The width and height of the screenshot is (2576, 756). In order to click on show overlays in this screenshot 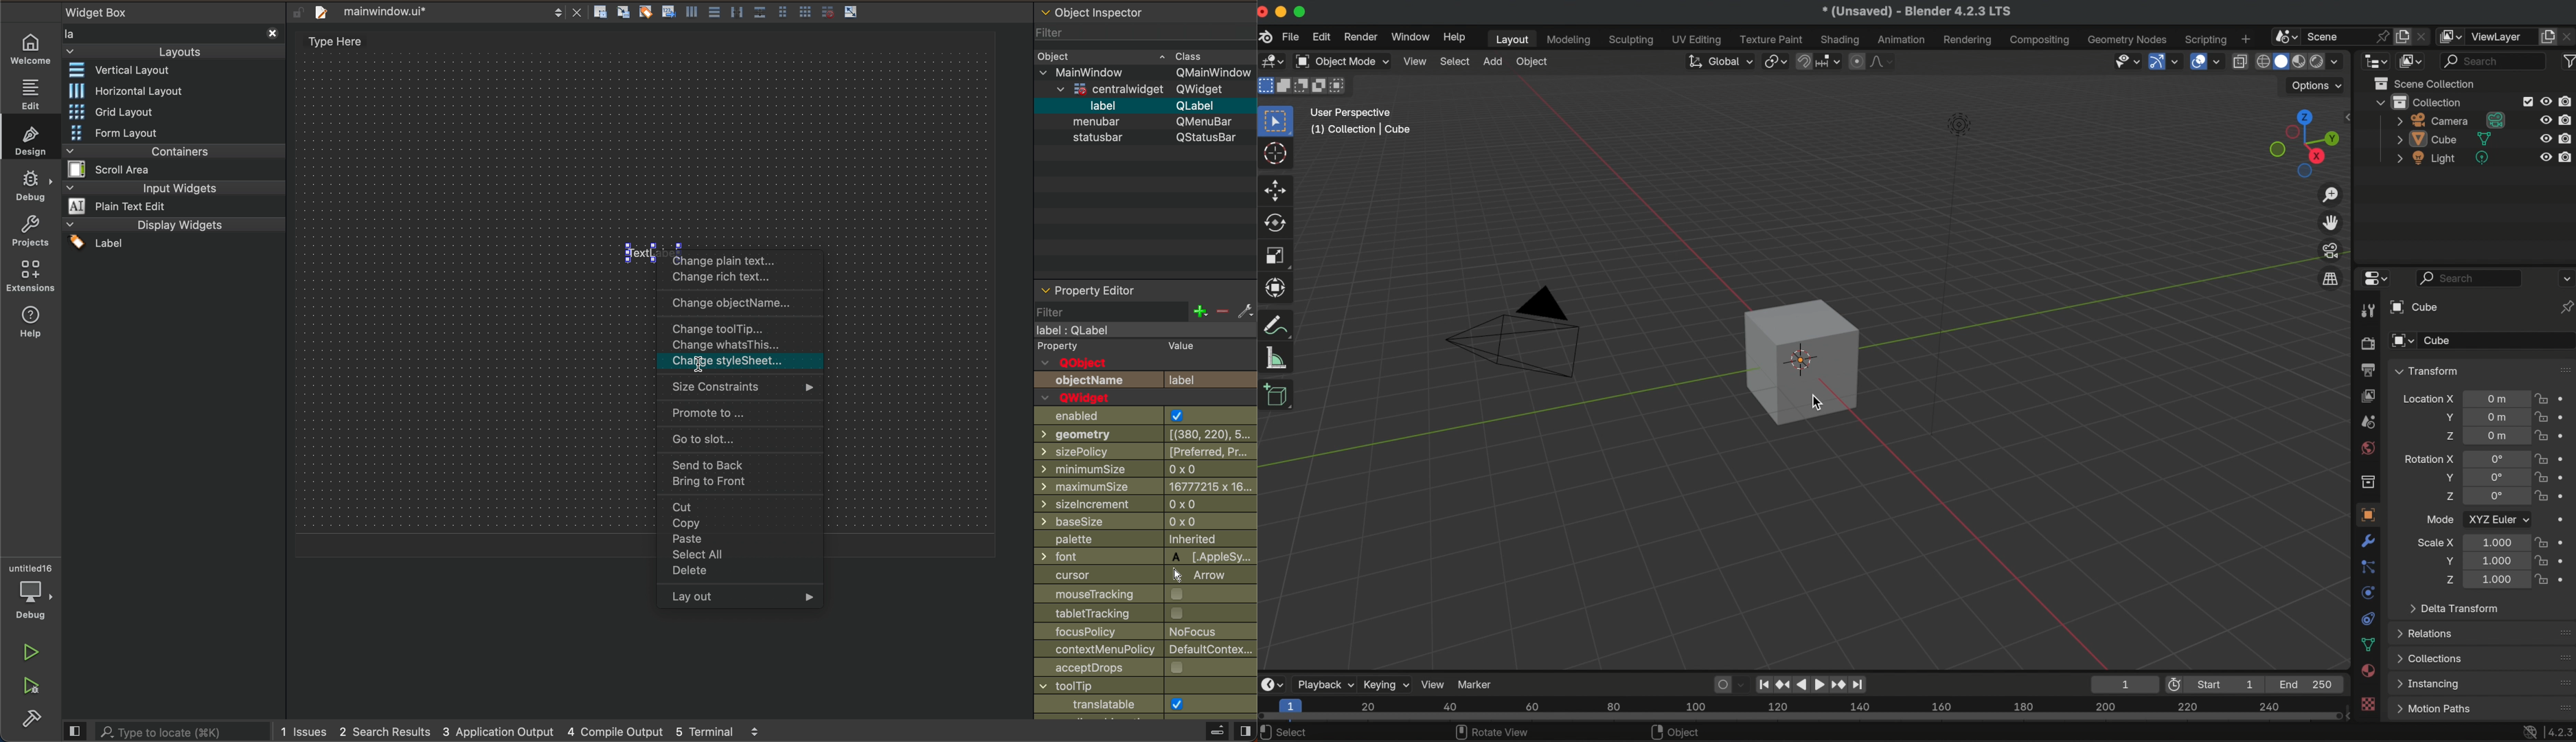, I will do `click(2197, 60)`.